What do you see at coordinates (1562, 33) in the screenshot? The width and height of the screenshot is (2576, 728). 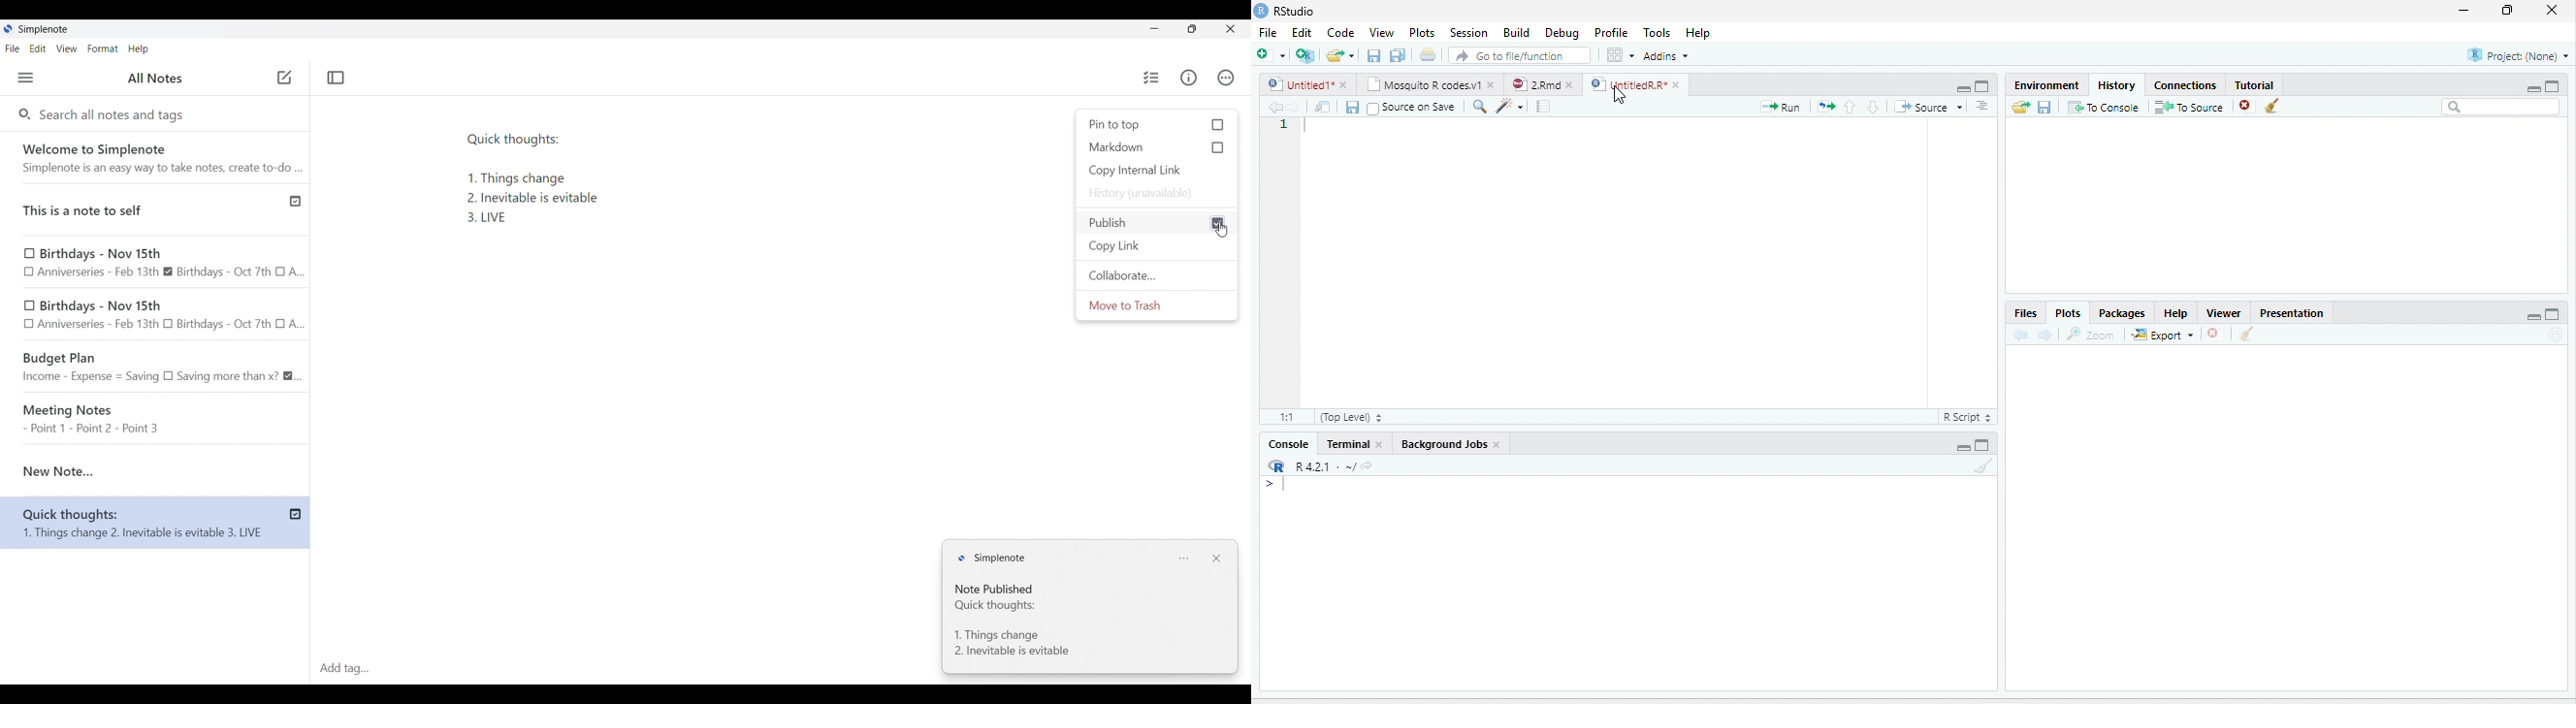 I see `Debug` at bounding box center [1562, 33].